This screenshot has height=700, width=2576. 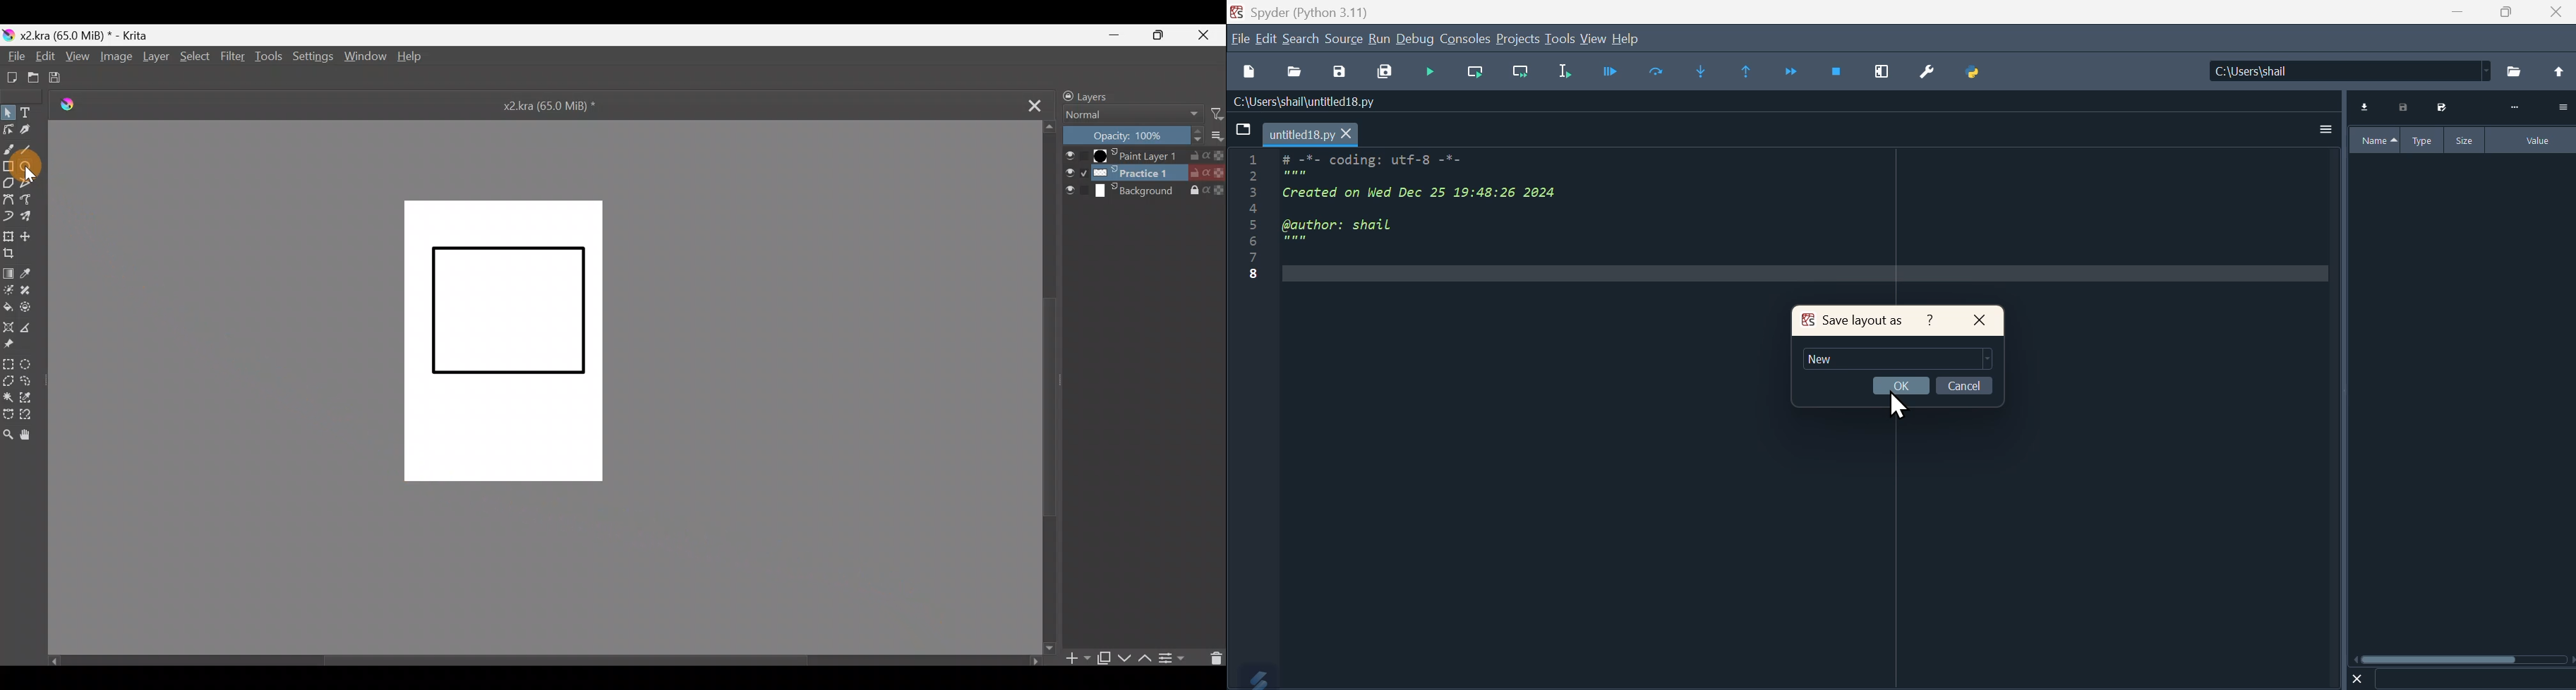 What do you see at coordinates (10, 236) in the screenshot?
I see `Transform a layer/selection` at bounding box center [10, 236].